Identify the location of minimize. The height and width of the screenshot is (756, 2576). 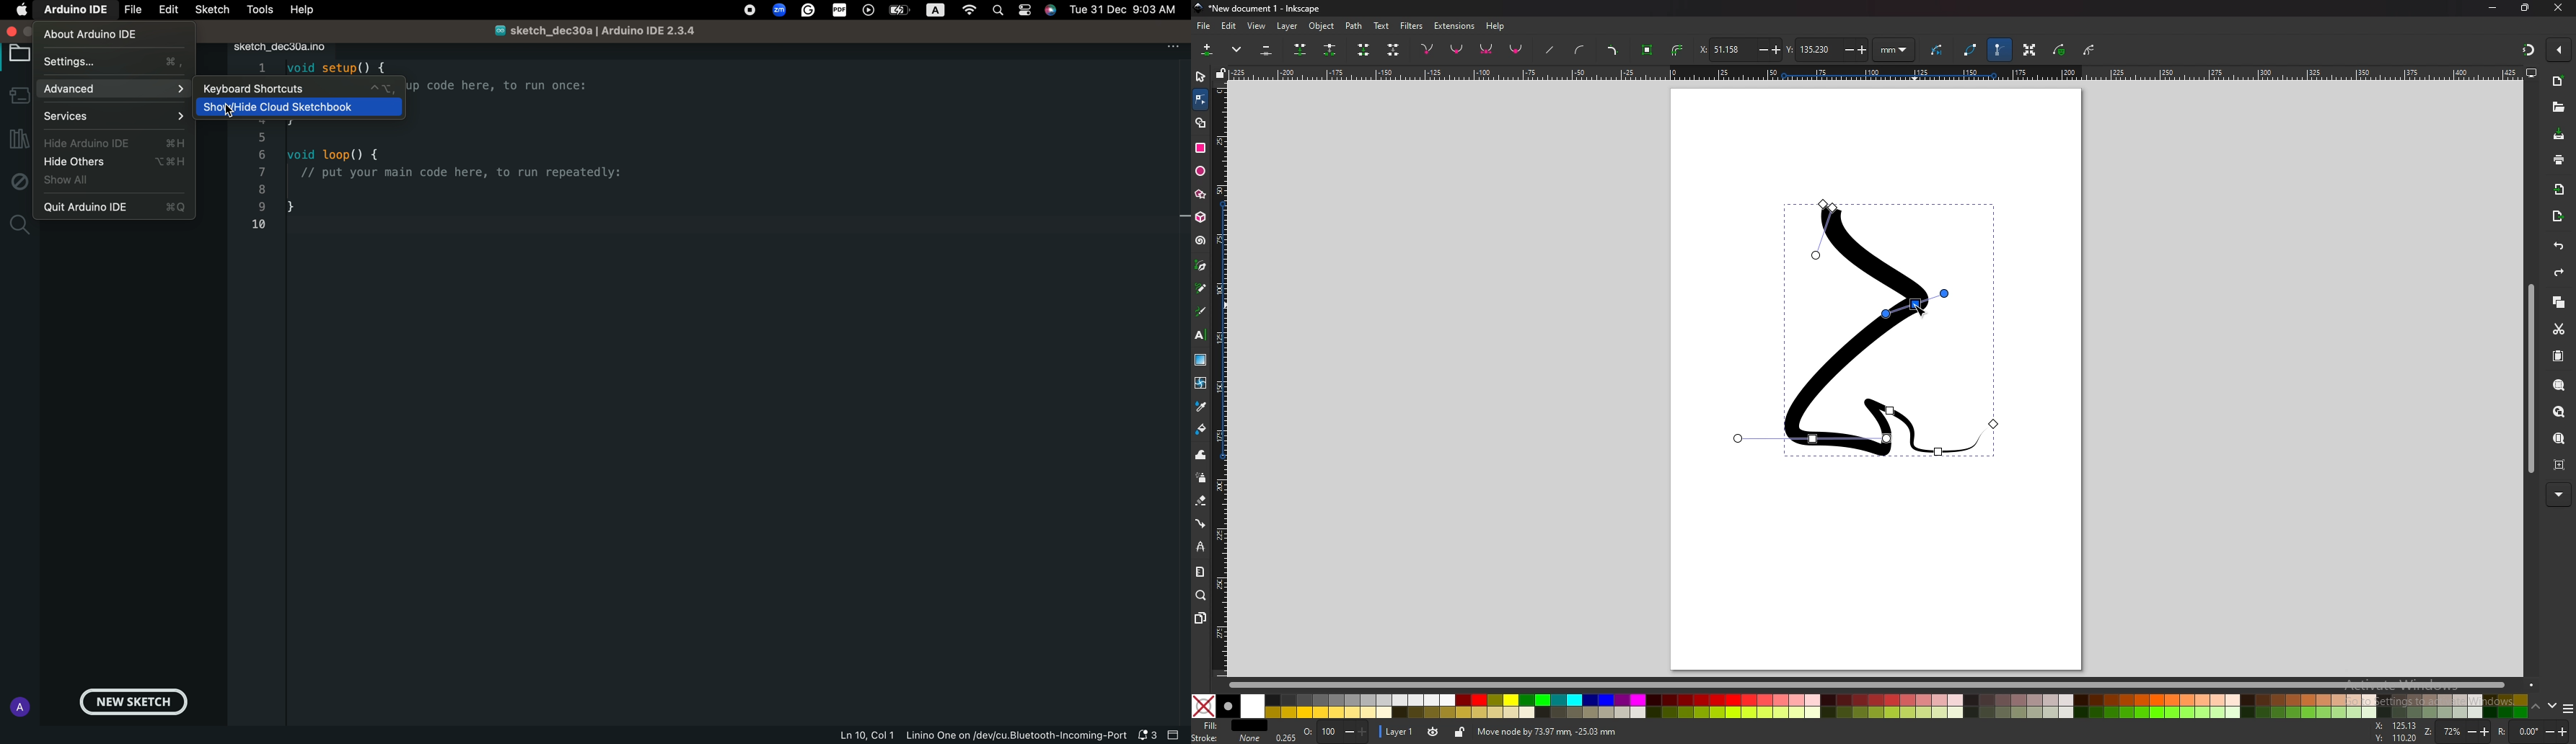
(2492, 6).